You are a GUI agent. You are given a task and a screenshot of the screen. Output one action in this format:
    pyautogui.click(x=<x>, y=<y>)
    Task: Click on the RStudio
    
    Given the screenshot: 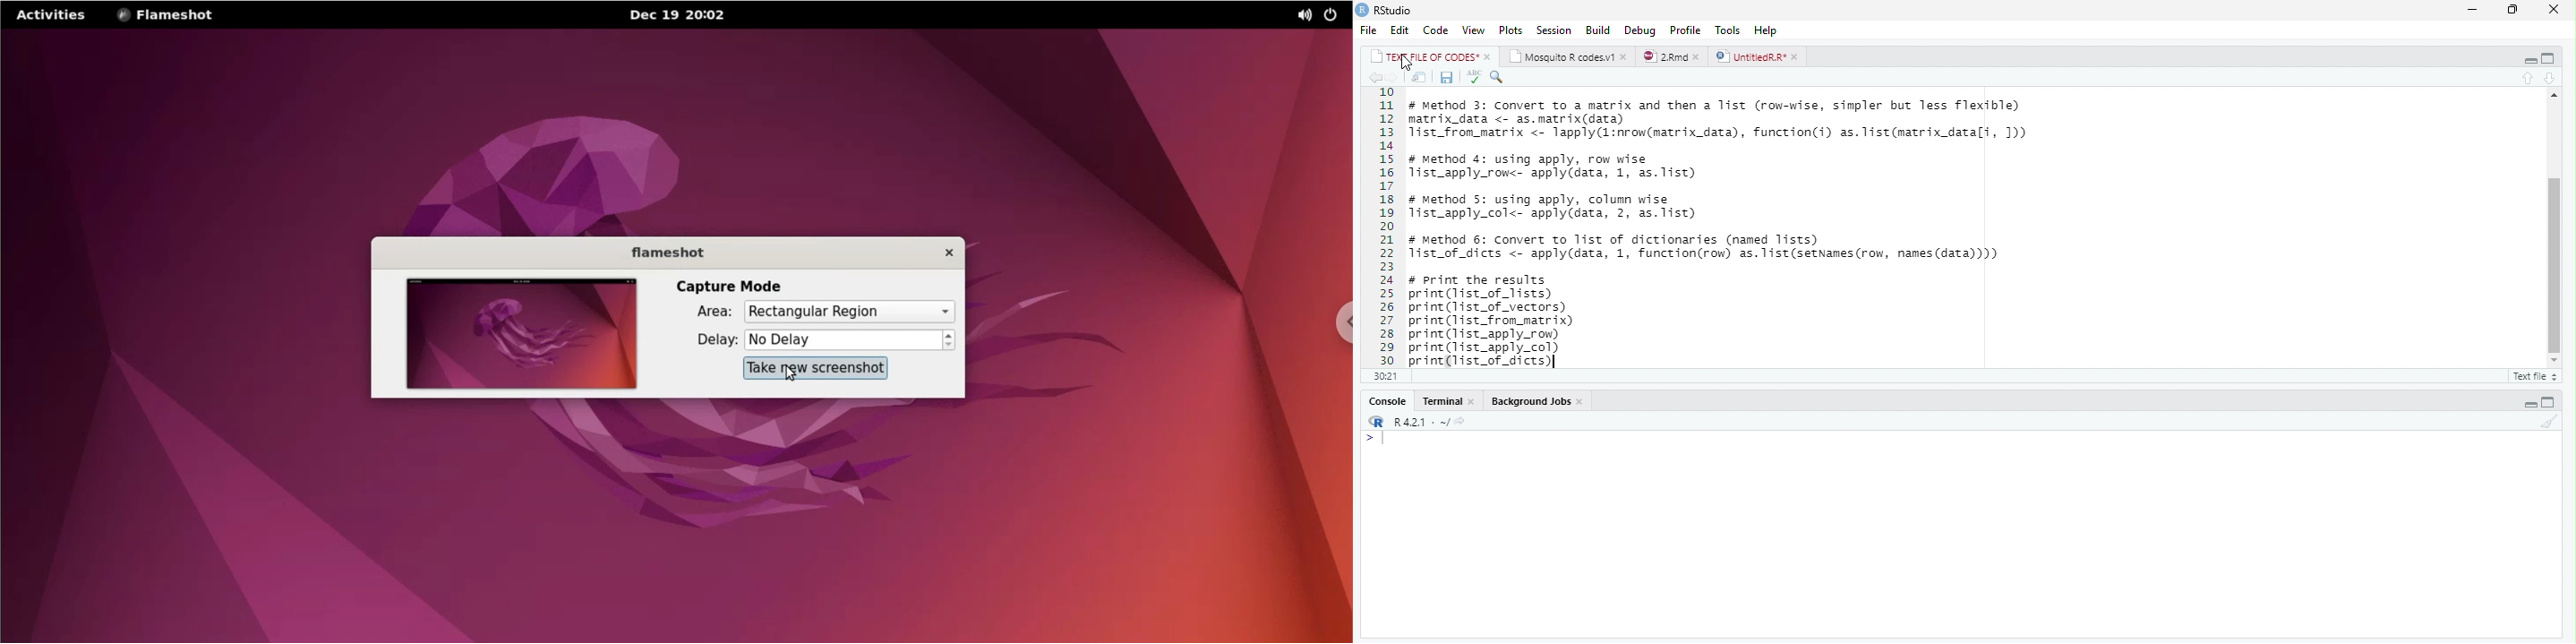 What is the action you would take?
    pyautogui.click(x=1385, y=10)
    